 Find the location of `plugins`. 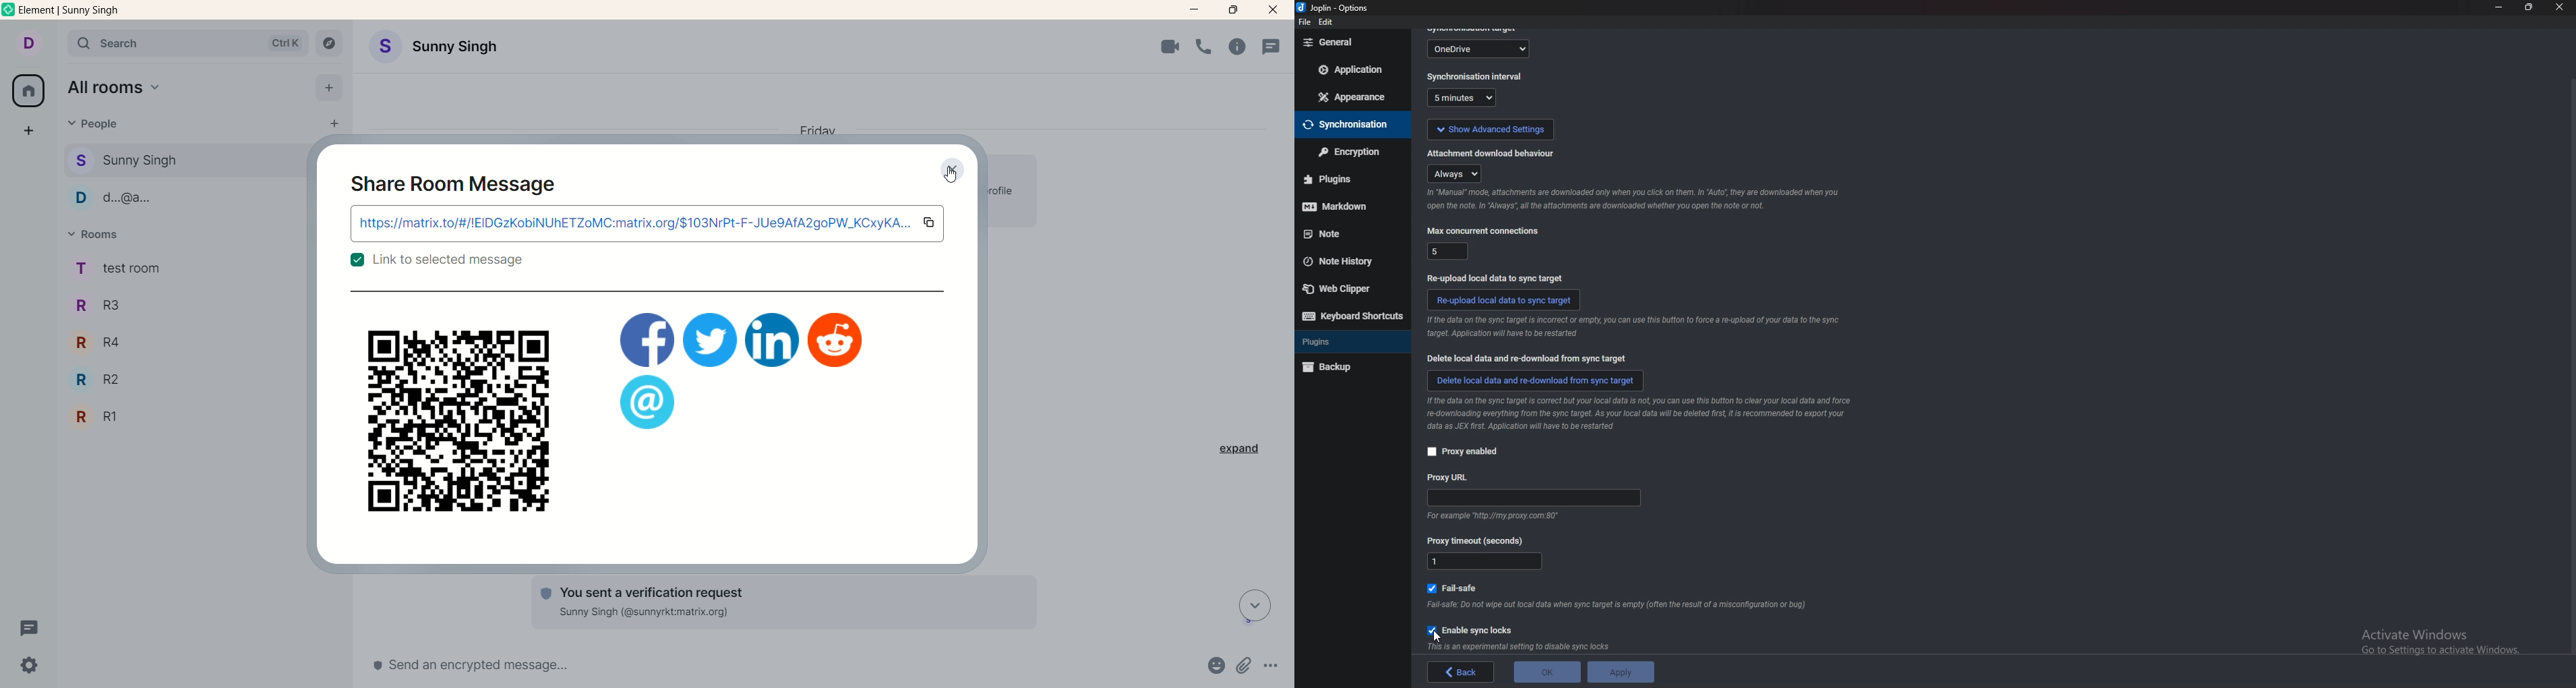

plugins is located at coordinates (1342, 179).